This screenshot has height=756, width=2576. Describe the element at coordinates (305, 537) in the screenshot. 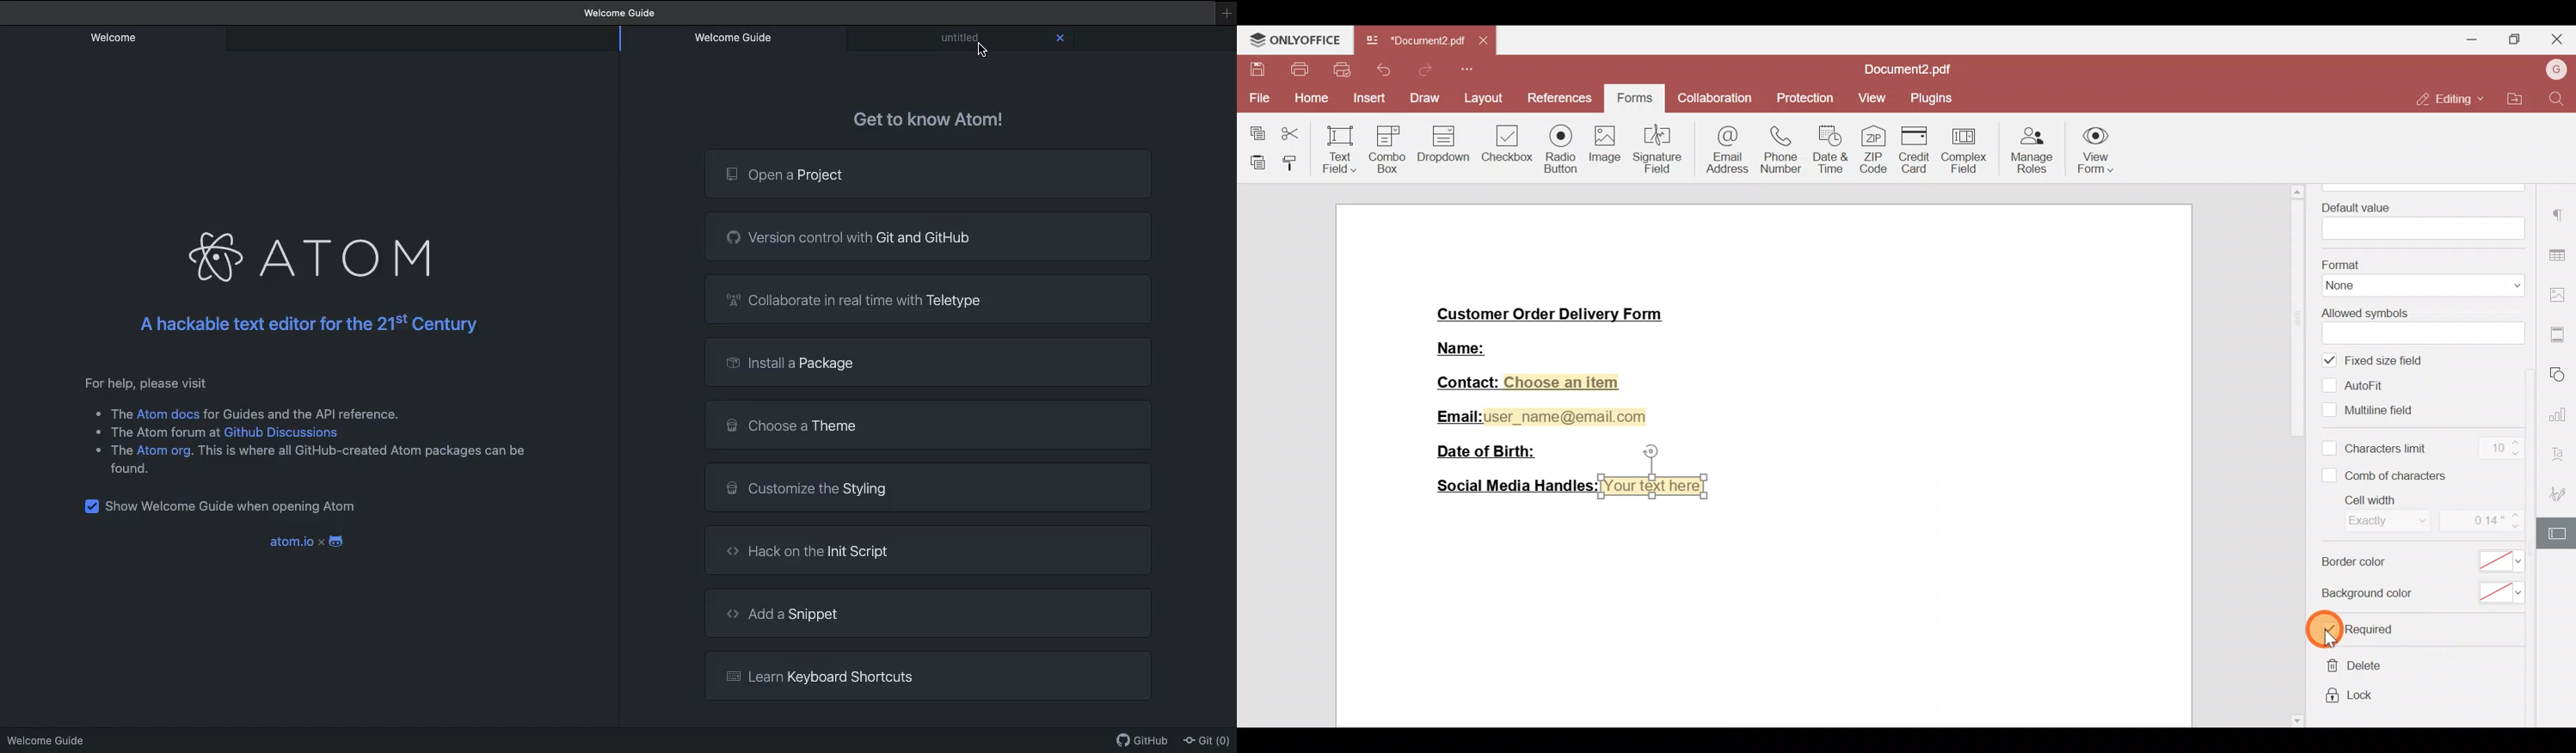

I see `Atom.io x android ` at that location.